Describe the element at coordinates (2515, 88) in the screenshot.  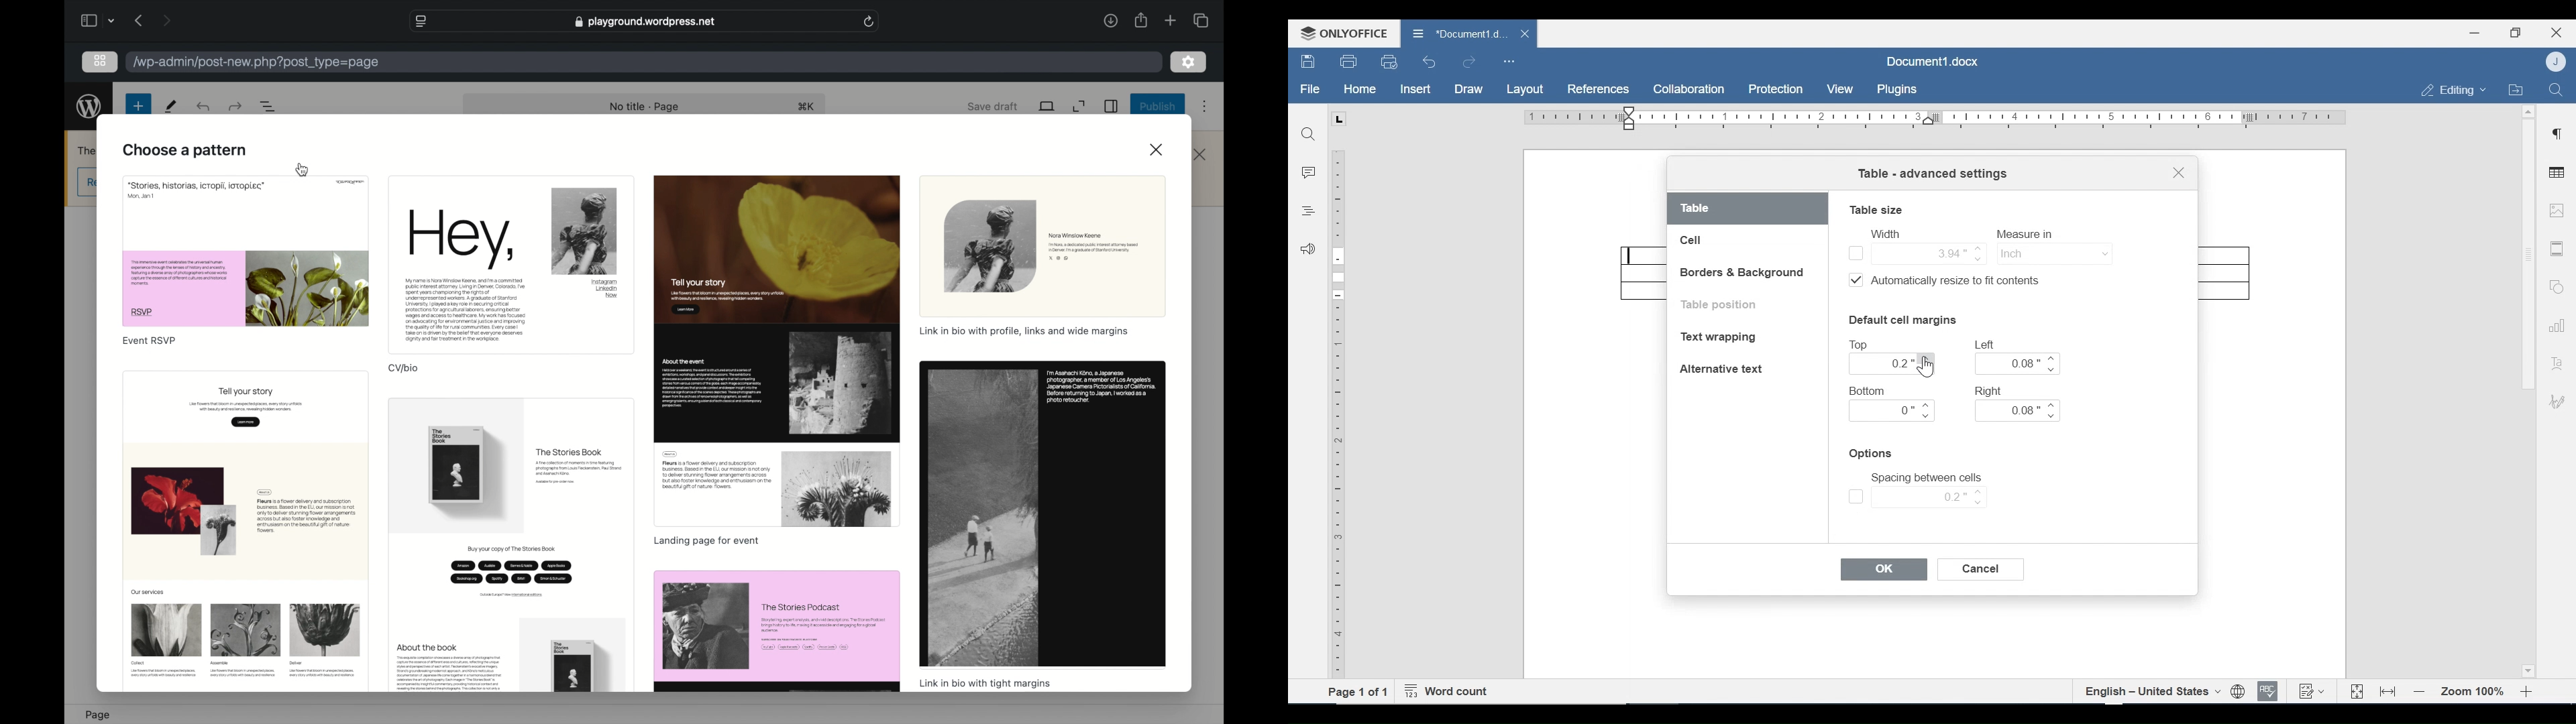
I see `Open Filelocation` at that location.